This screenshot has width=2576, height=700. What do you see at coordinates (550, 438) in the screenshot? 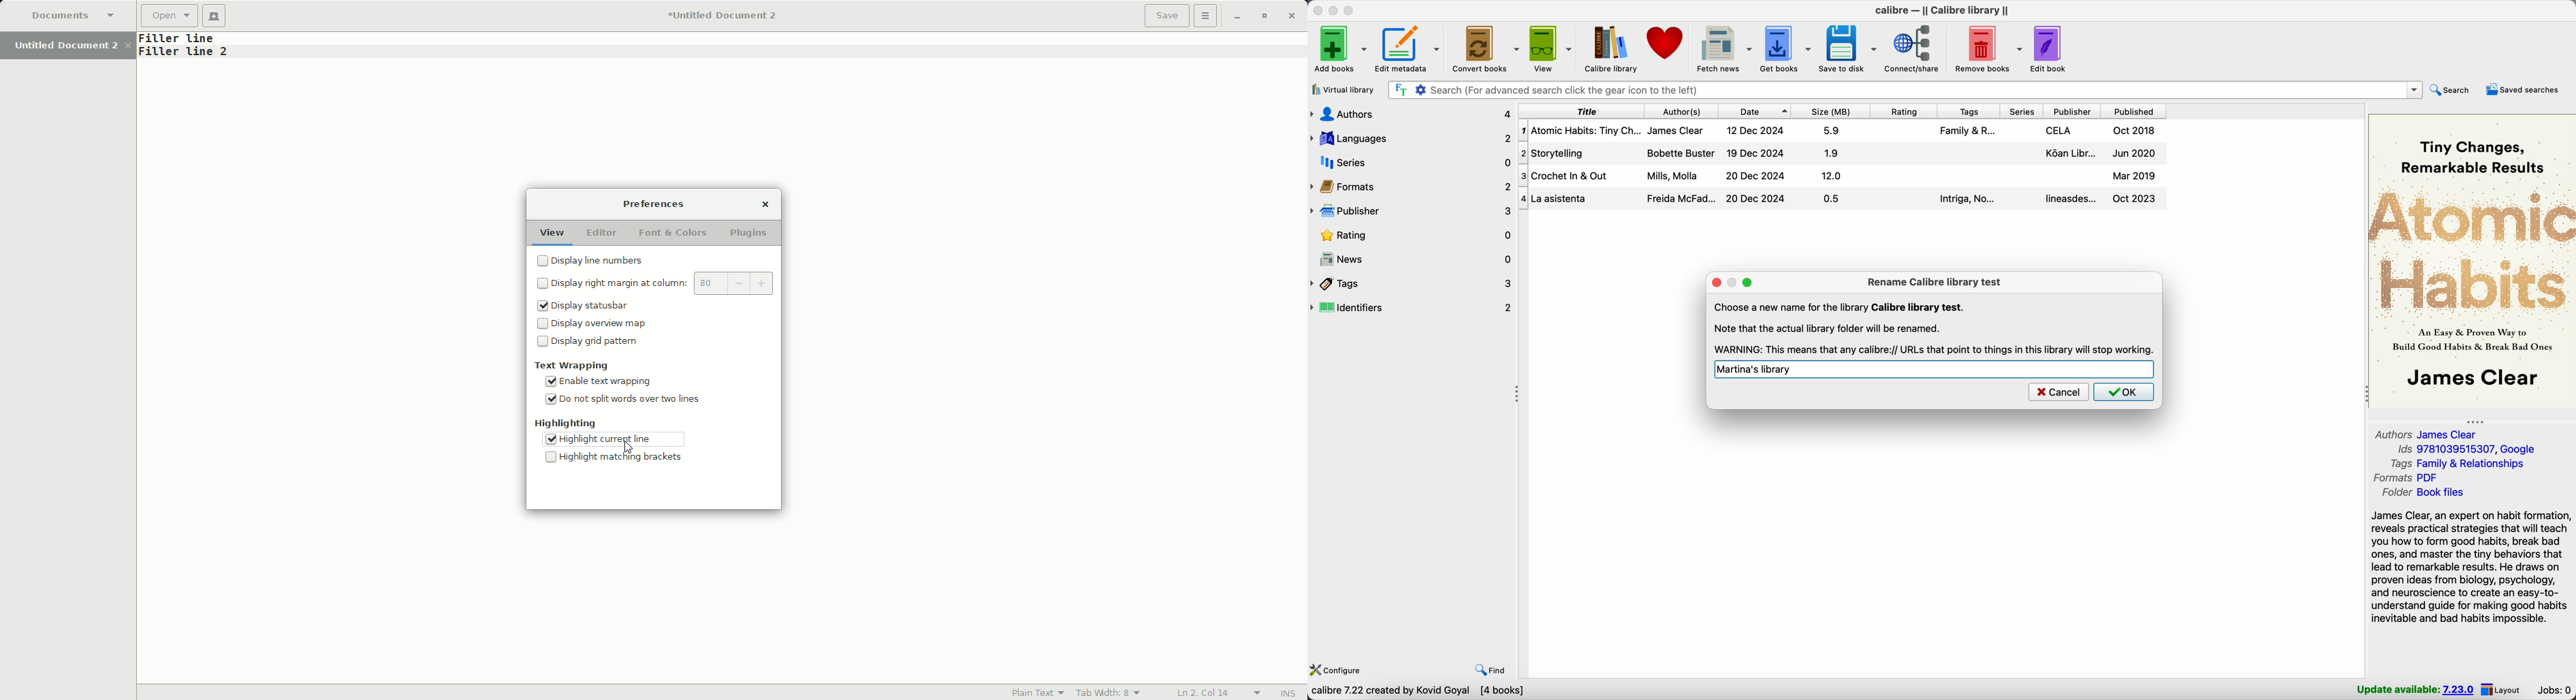
I see `Tick` at bounding box center [550, 438].